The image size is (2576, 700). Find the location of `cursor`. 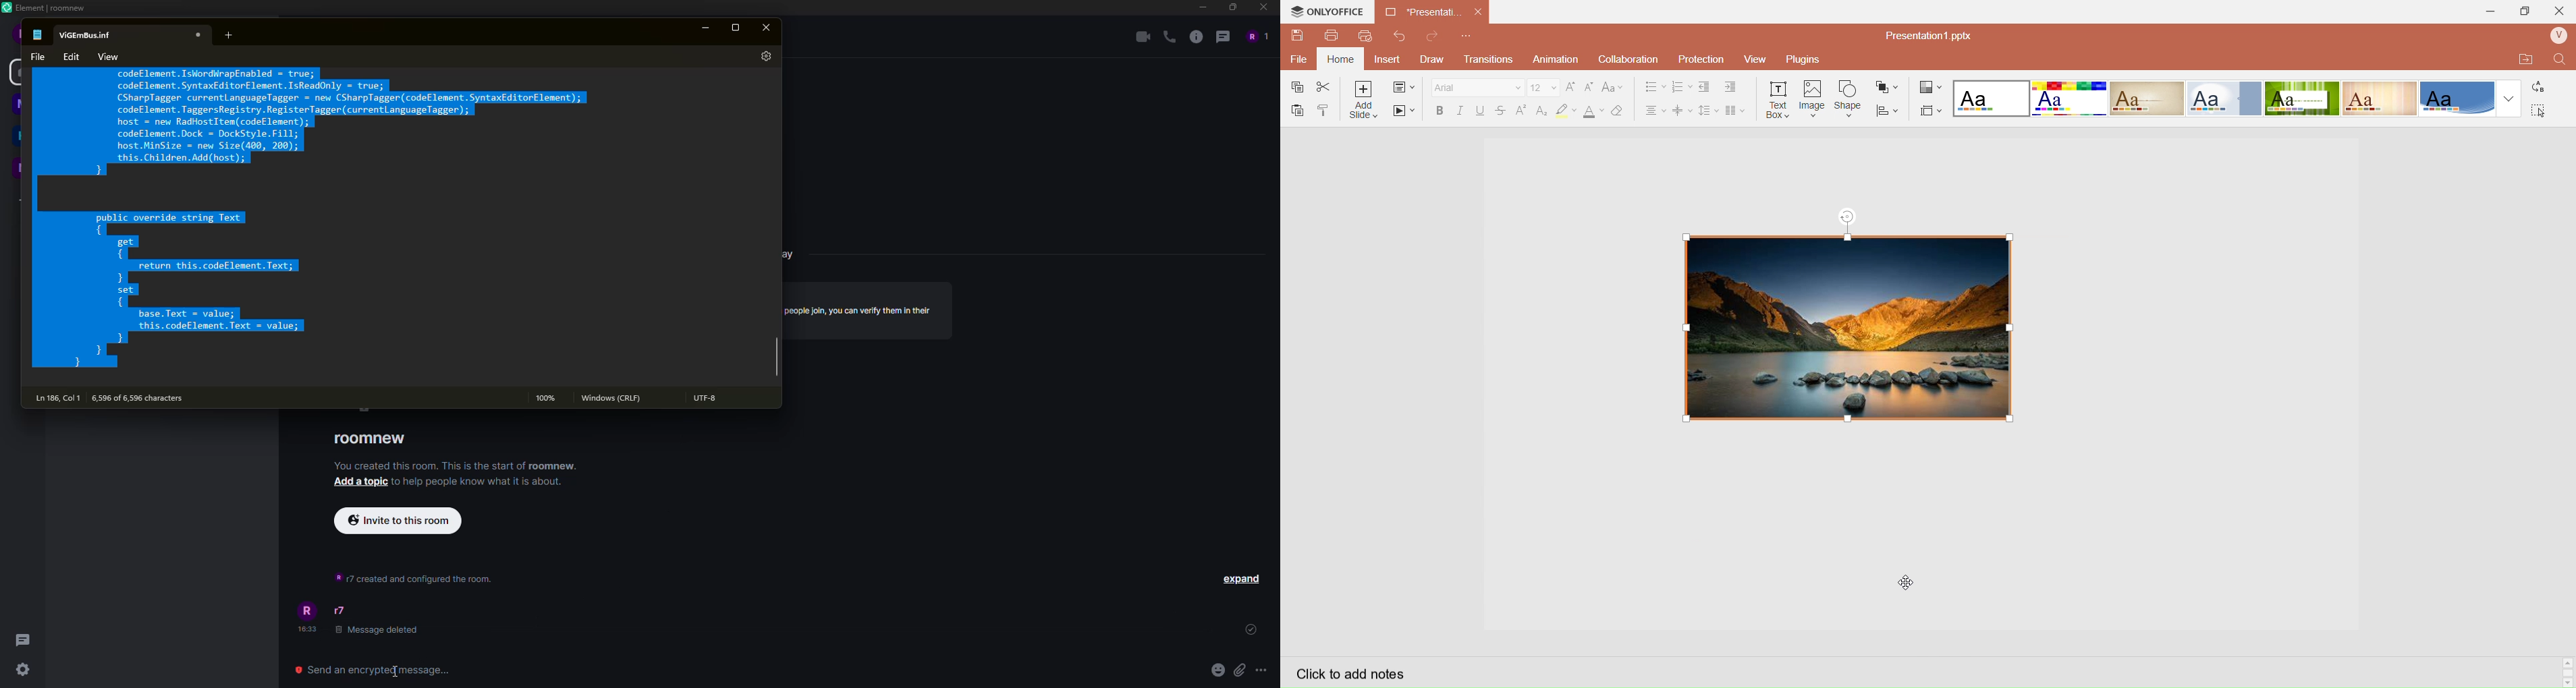

cursor is located at coordinates (1906, 583).